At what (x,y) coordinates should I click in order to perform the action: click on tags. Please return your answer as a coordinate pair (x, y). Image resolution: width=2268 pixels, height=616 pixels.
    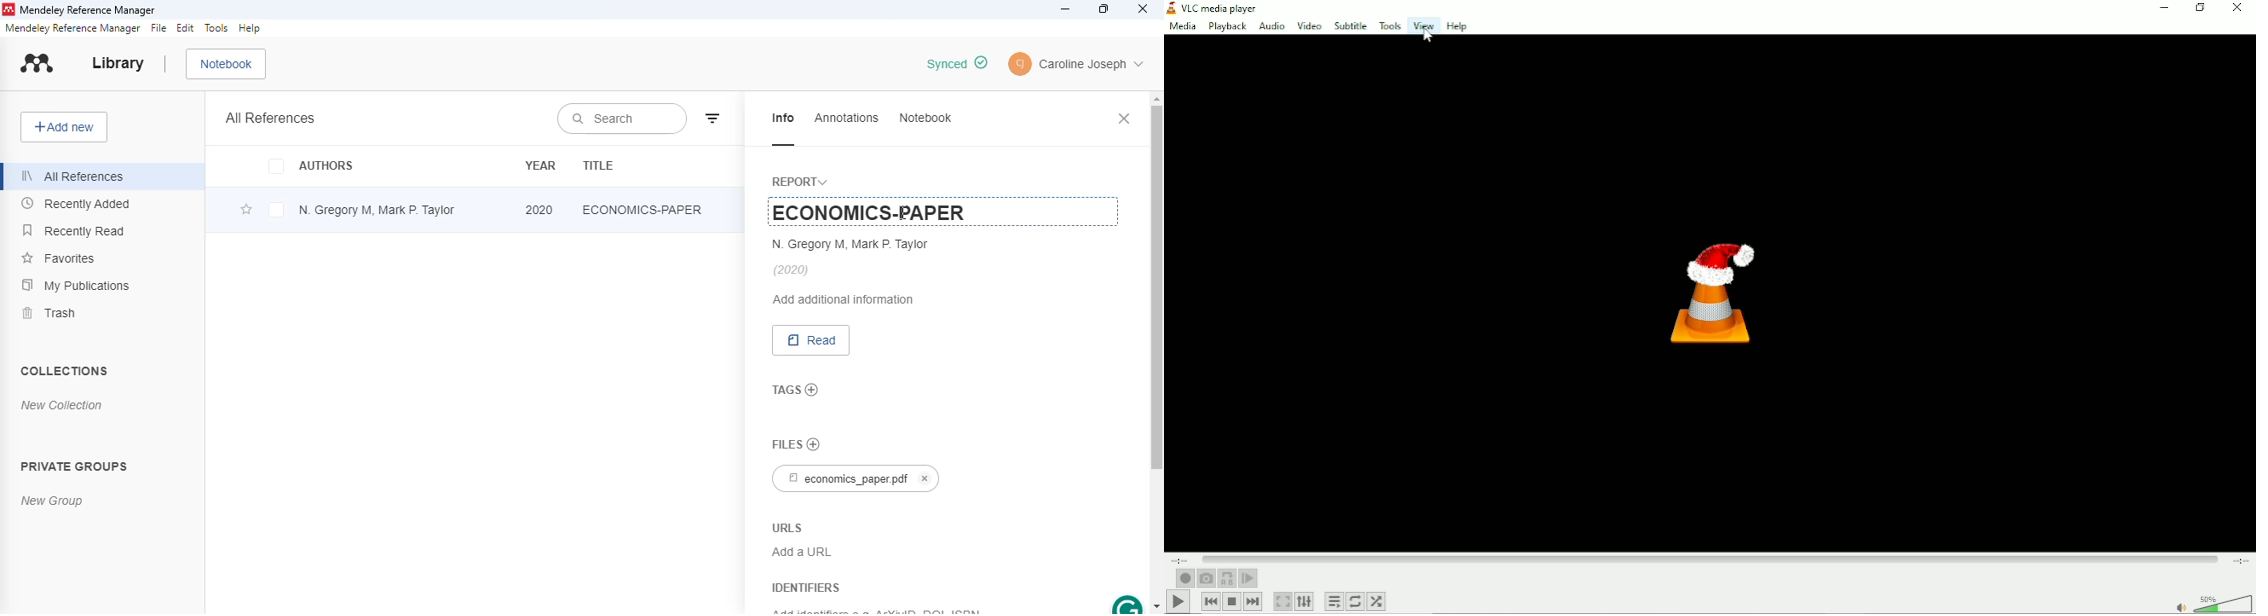
    Looking at the image, I should click on (785, 389).